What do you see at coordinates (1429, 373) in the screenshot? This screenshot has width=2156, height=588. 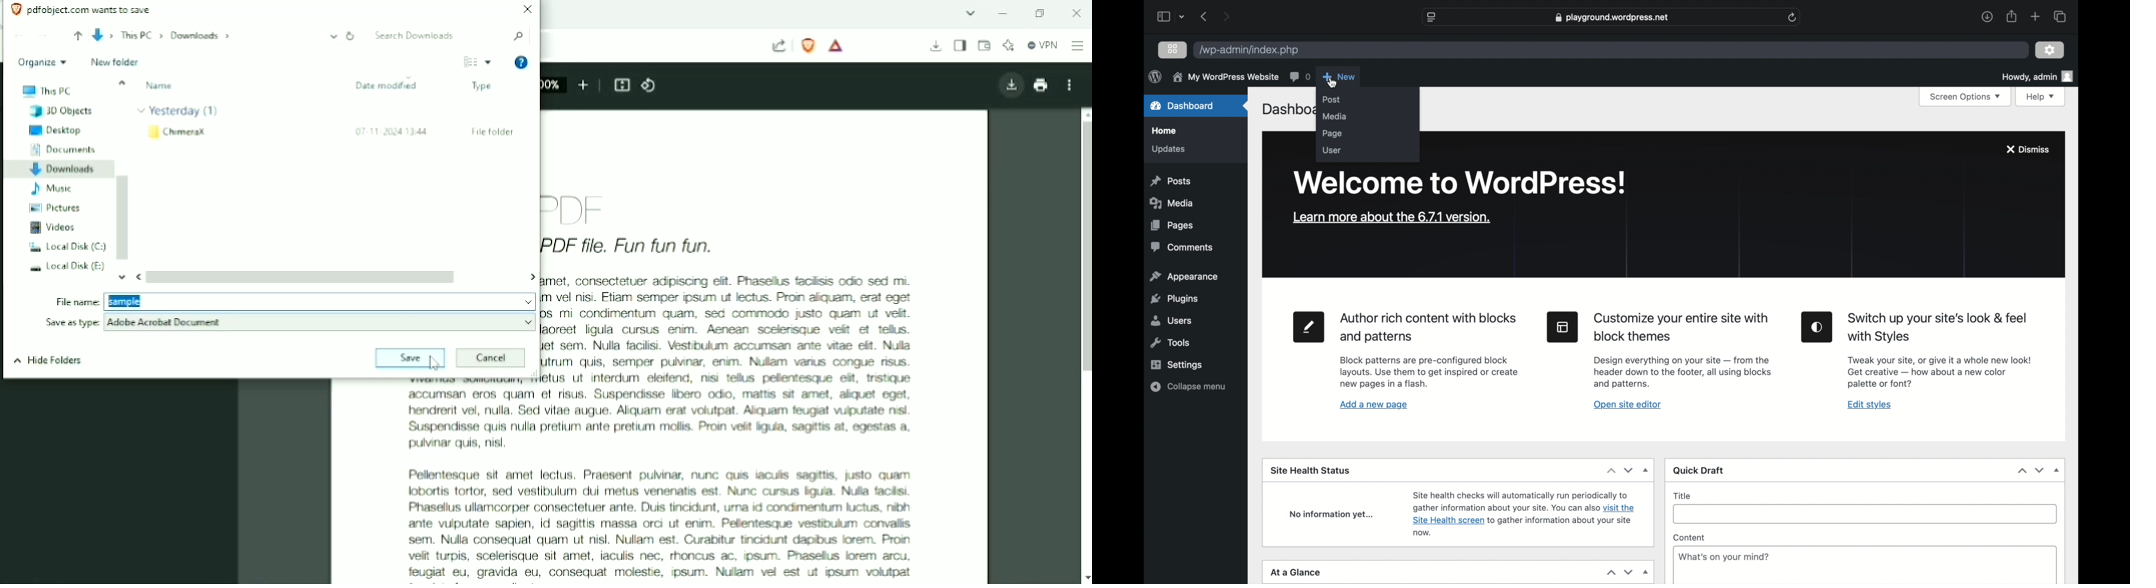 I see `page tool information` at bounding box center [1429, 373].